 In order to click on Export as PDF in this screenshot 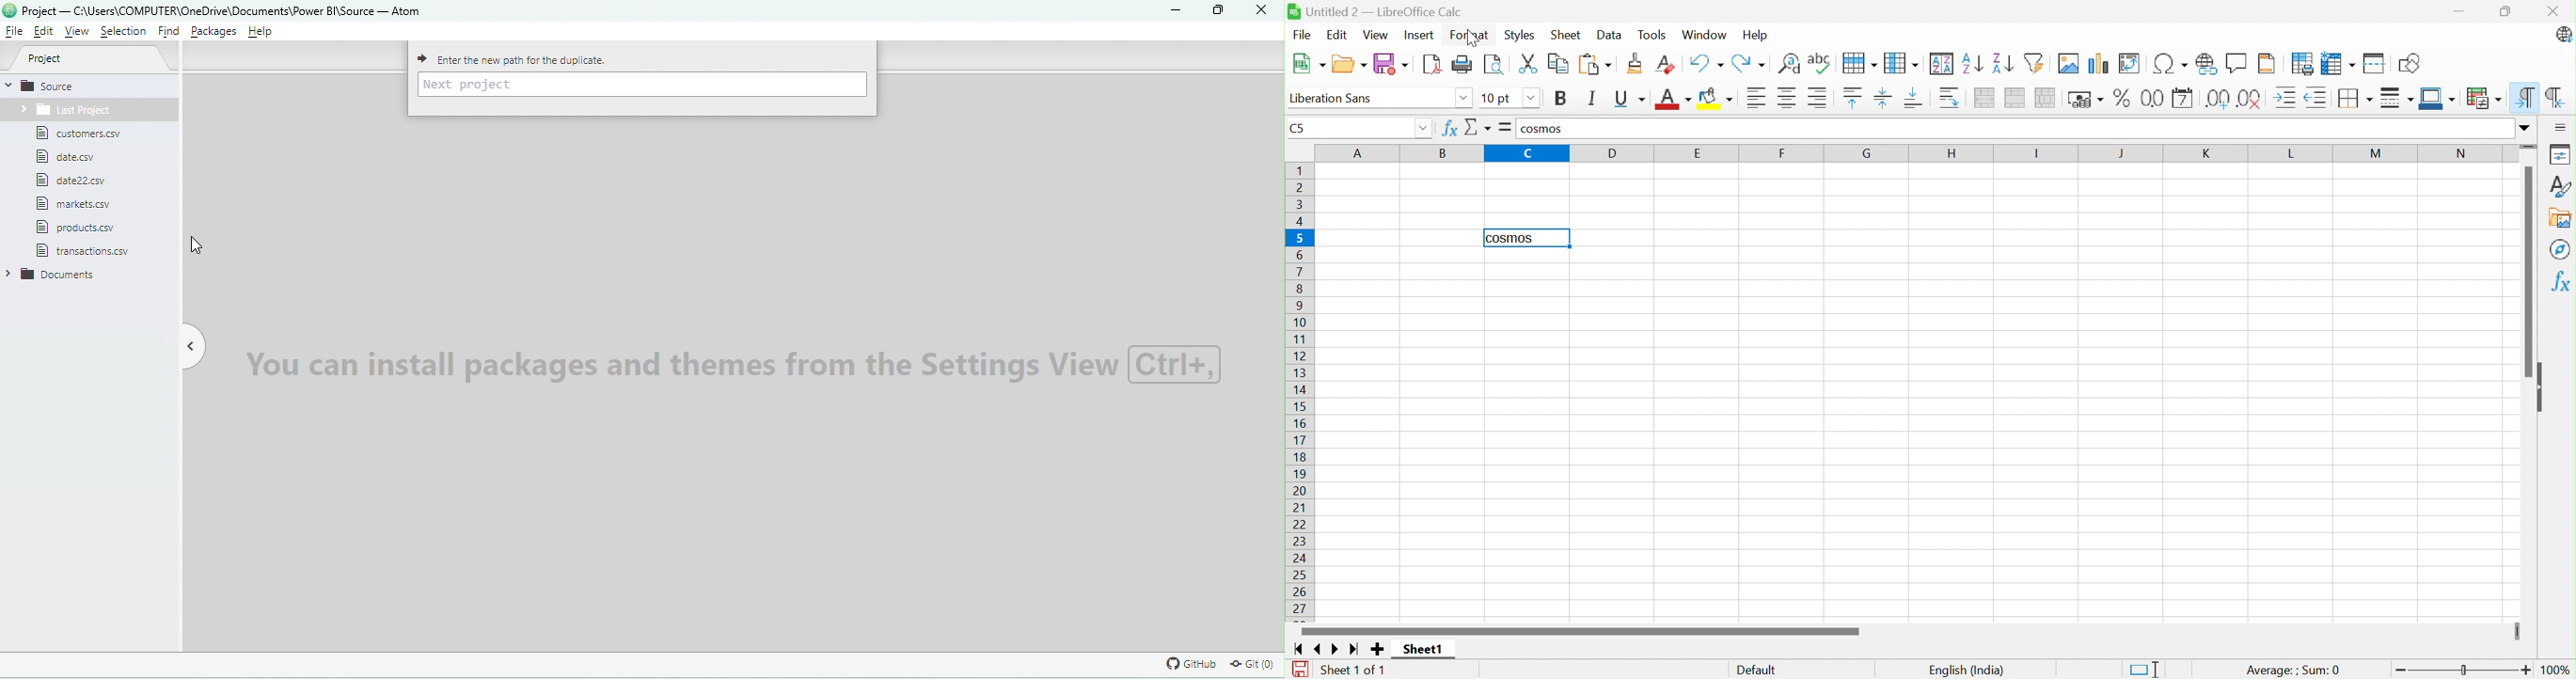, I will do `click(1432, 65)`.